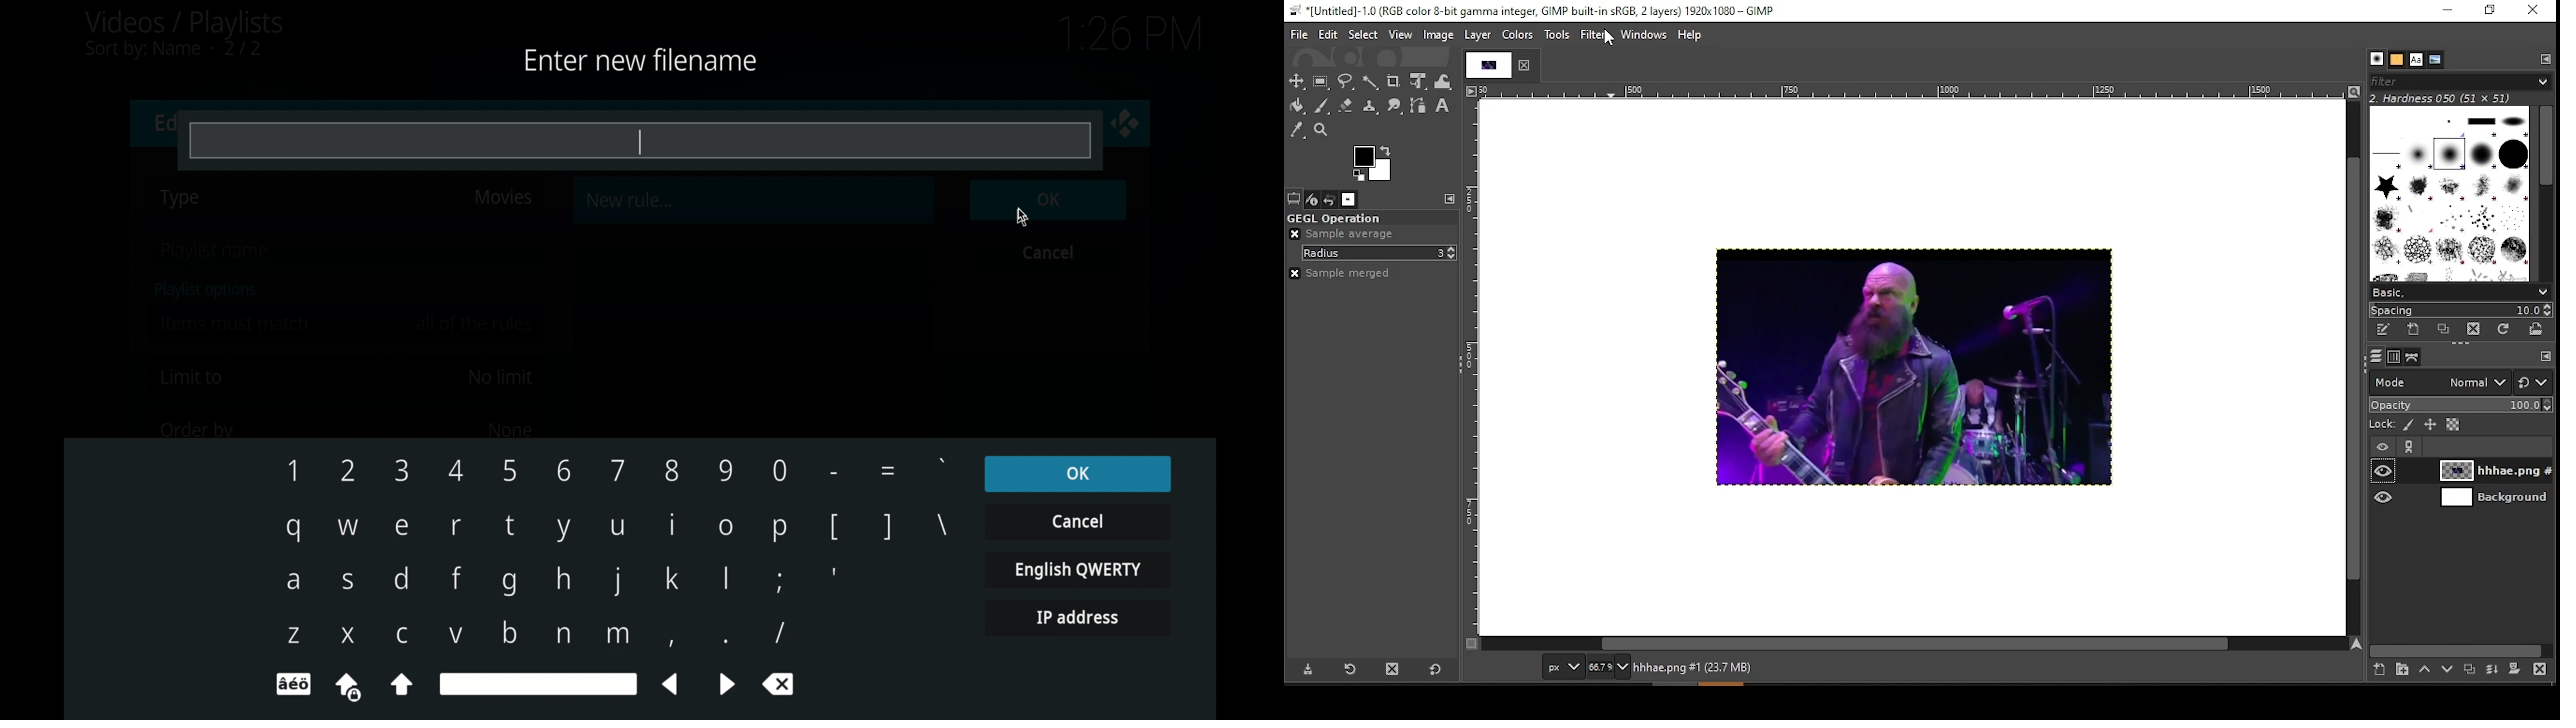 The width and height of the screenshot is (2576, 728). What do you see at coordinates (1525, 65) in the screenshot?
I see `close` at bounding box center [1525, 65].